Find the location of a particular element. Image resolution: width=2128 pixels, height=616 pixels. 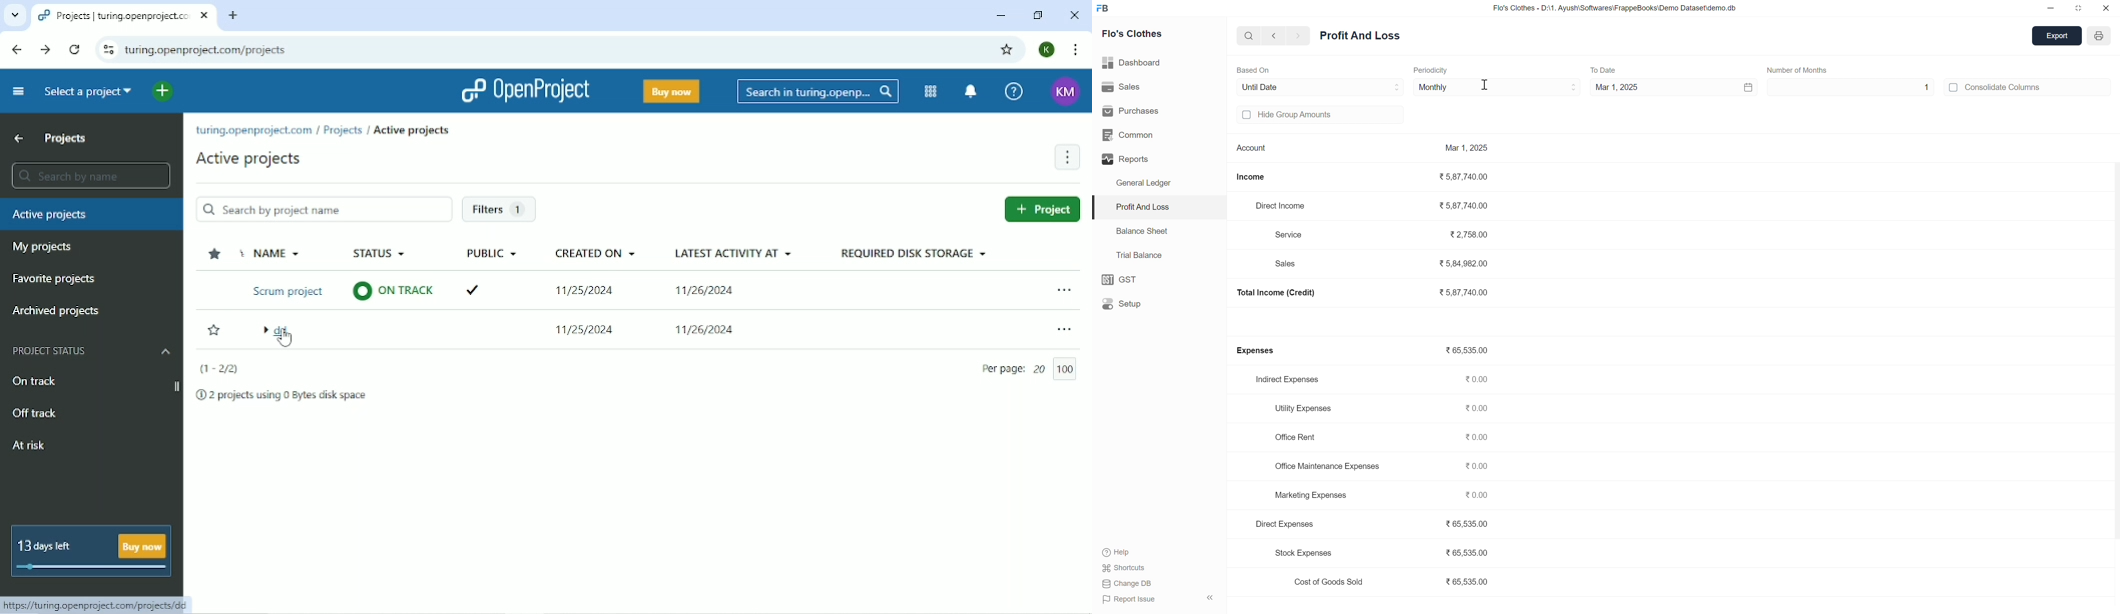

Office Maintenance Expenses is located at coordinates (1323, 468).